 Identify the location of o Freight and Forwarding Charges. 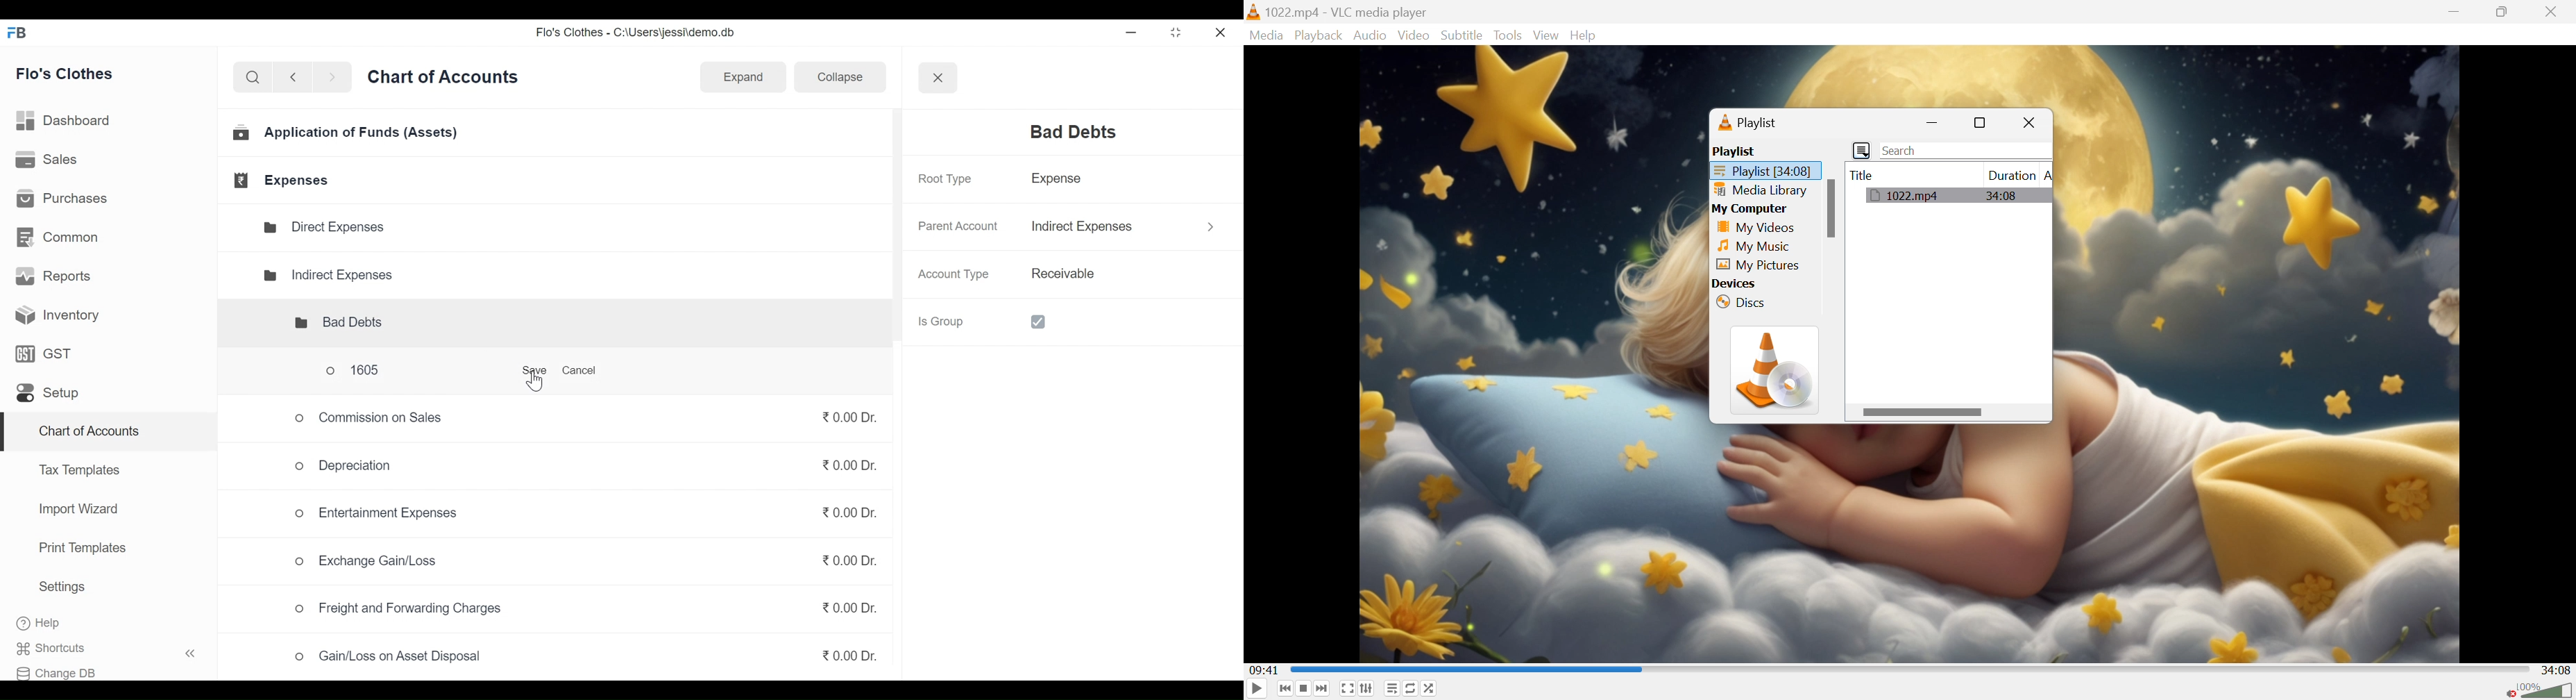
(402, 609).